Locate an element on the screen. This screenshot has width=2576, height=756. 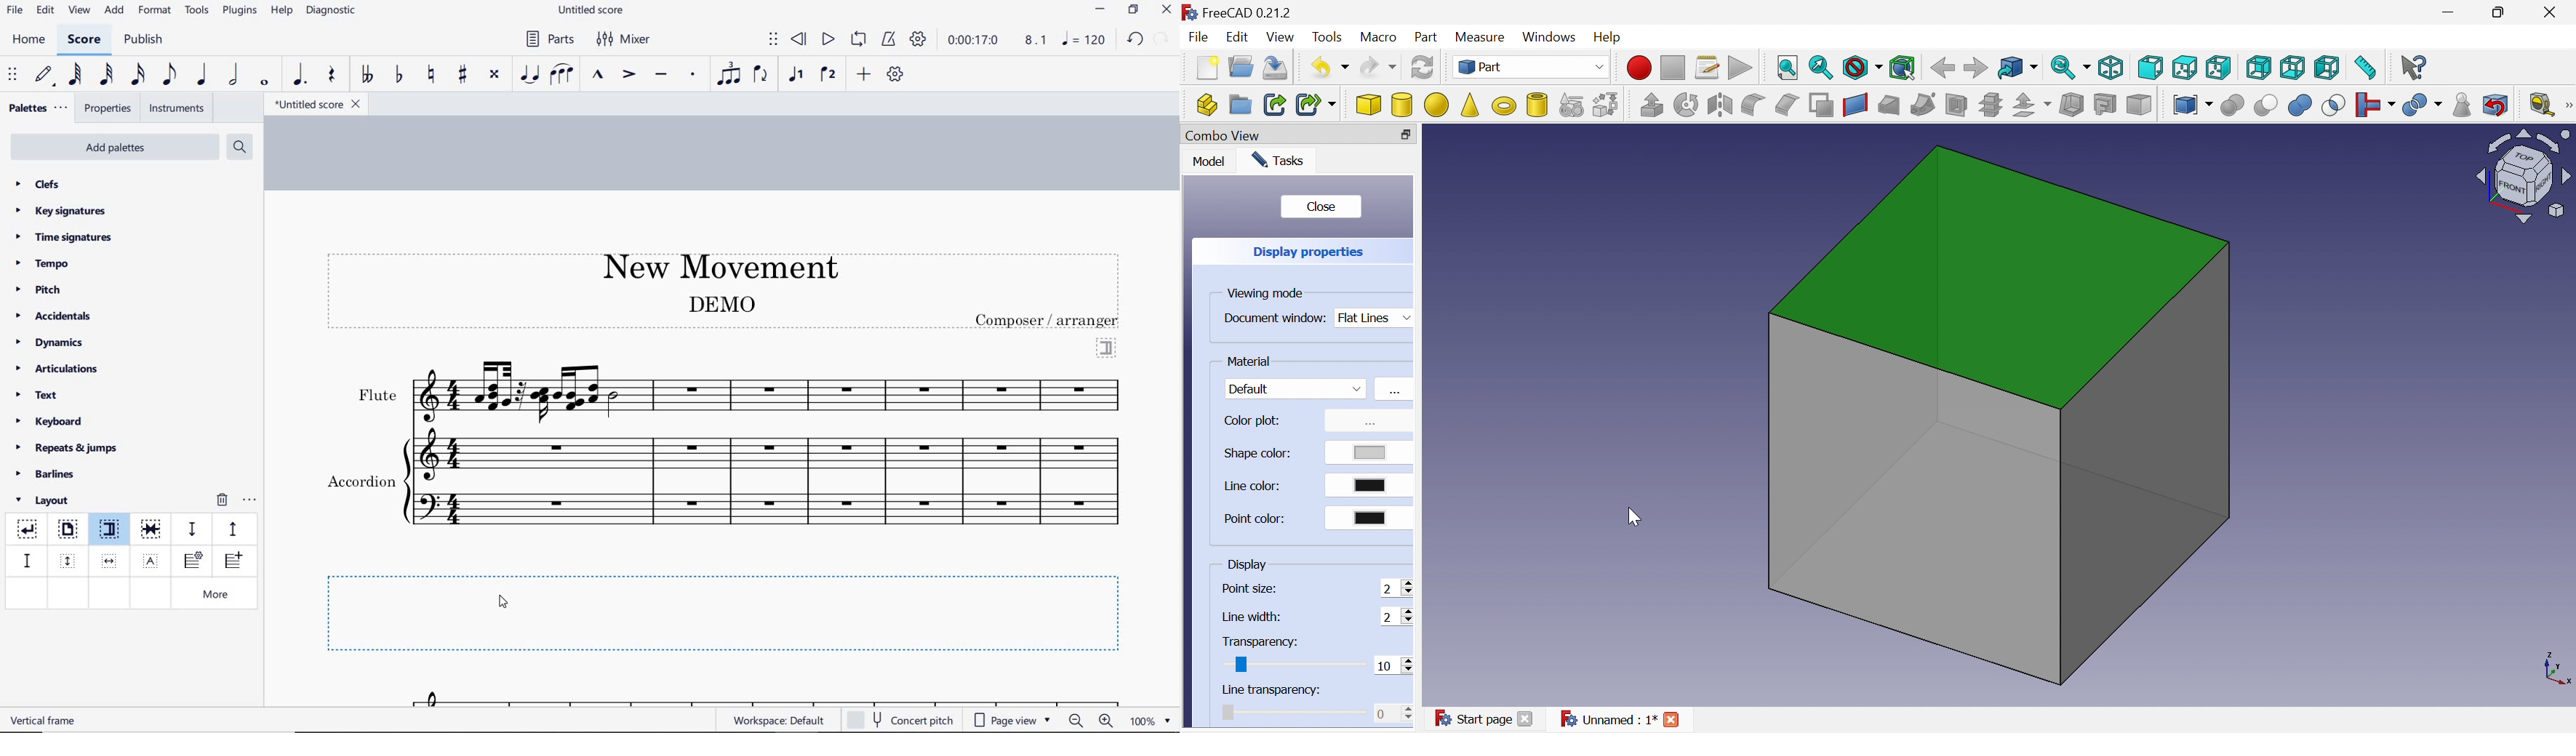
Help is located at coordinates (1608, 38).